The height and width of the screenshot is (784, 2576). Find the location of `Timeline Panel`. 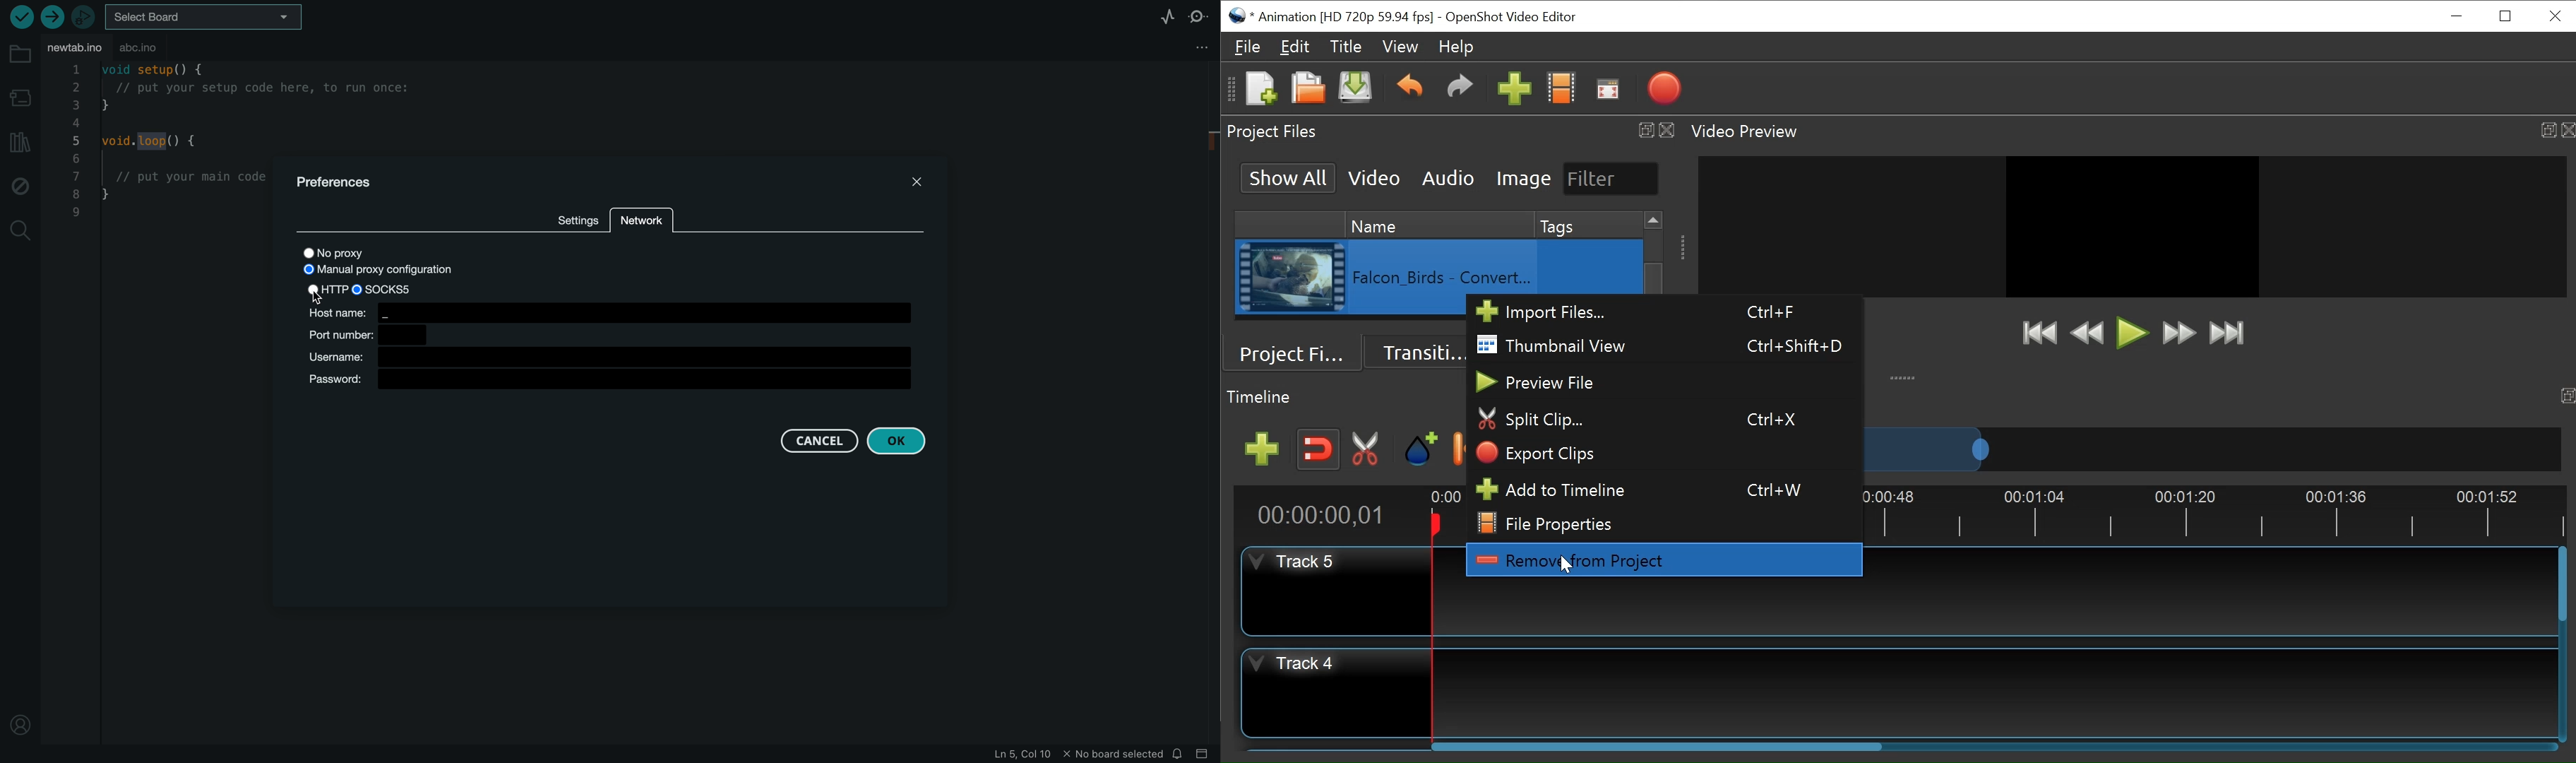

Timeline Panel is located at coordinates (1261, 397).